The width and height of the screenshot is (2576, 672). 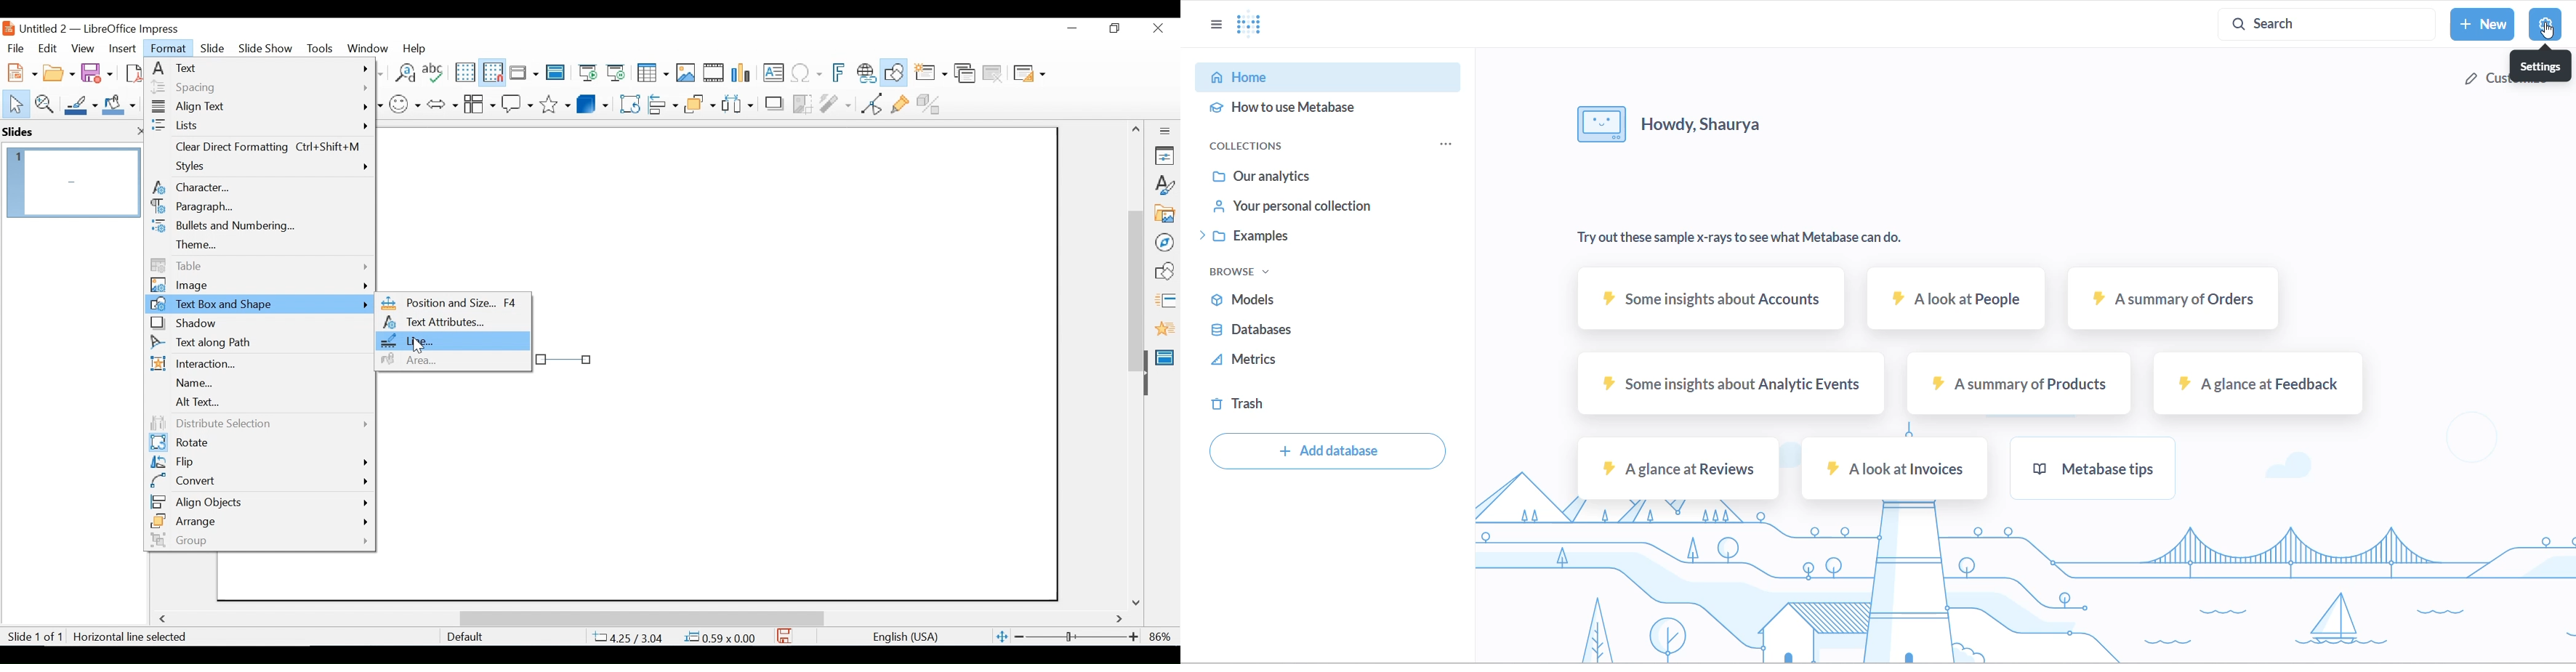 What do you see at coordinates (1166, 132) in the screenshot?
I see `Sidebar Settings` at bounding box center [1166, 132].